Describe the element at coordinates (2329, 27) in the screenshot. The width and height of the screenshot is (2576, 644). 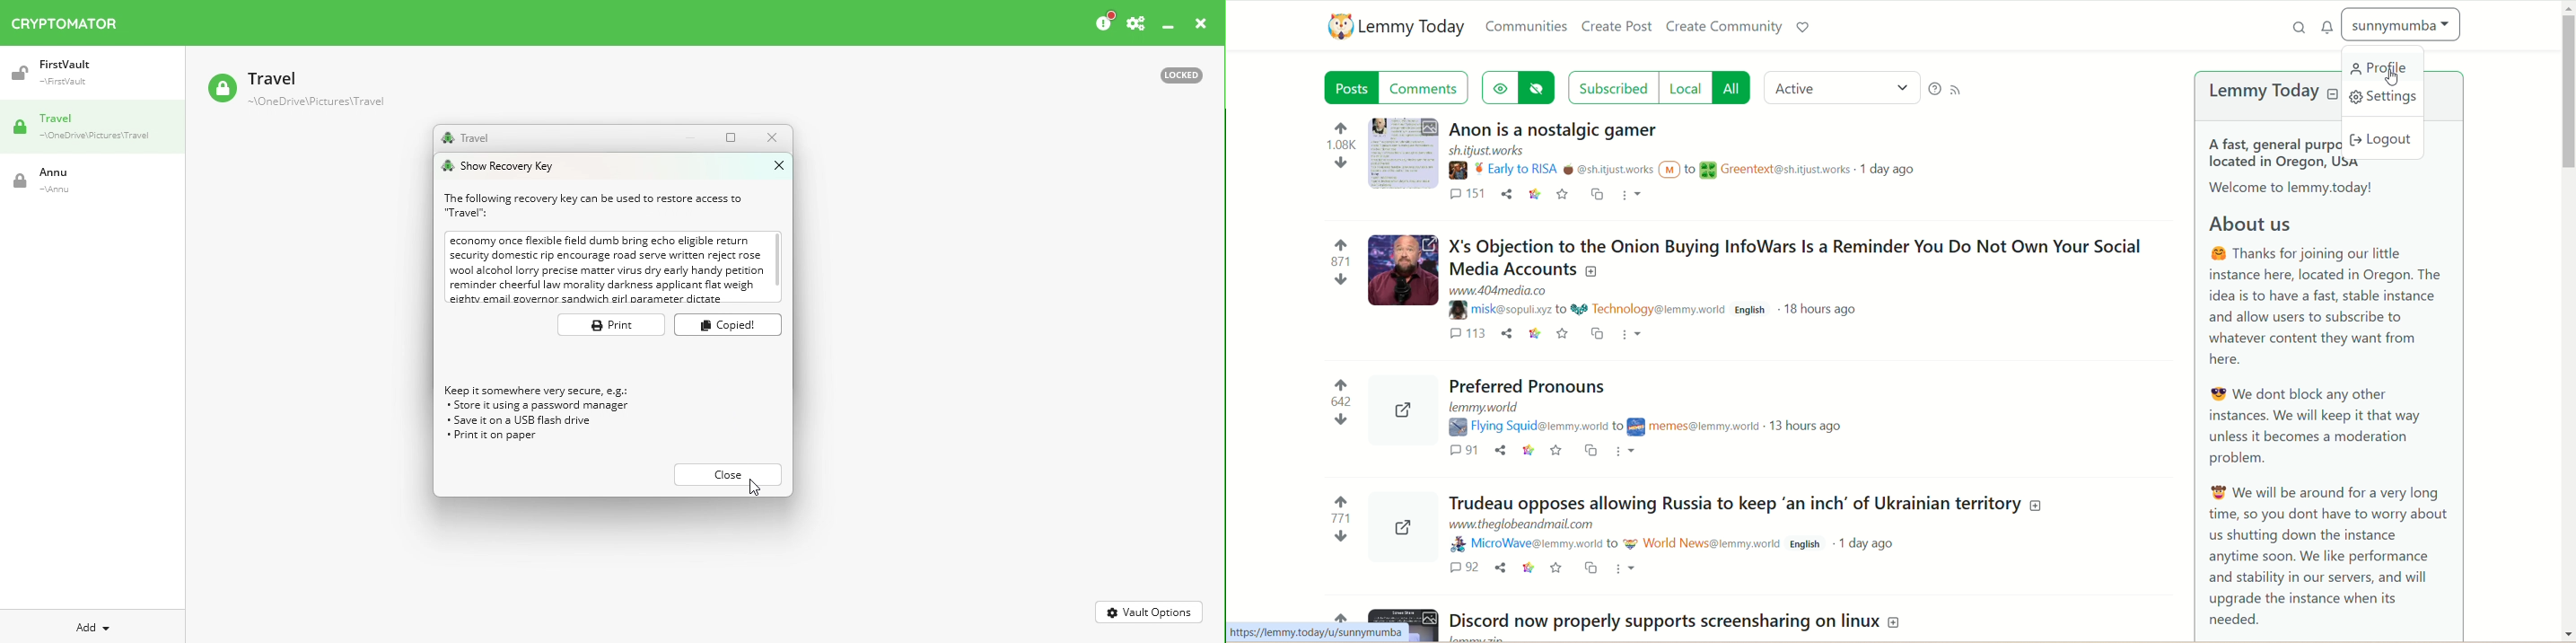
I see `notification` at that location.